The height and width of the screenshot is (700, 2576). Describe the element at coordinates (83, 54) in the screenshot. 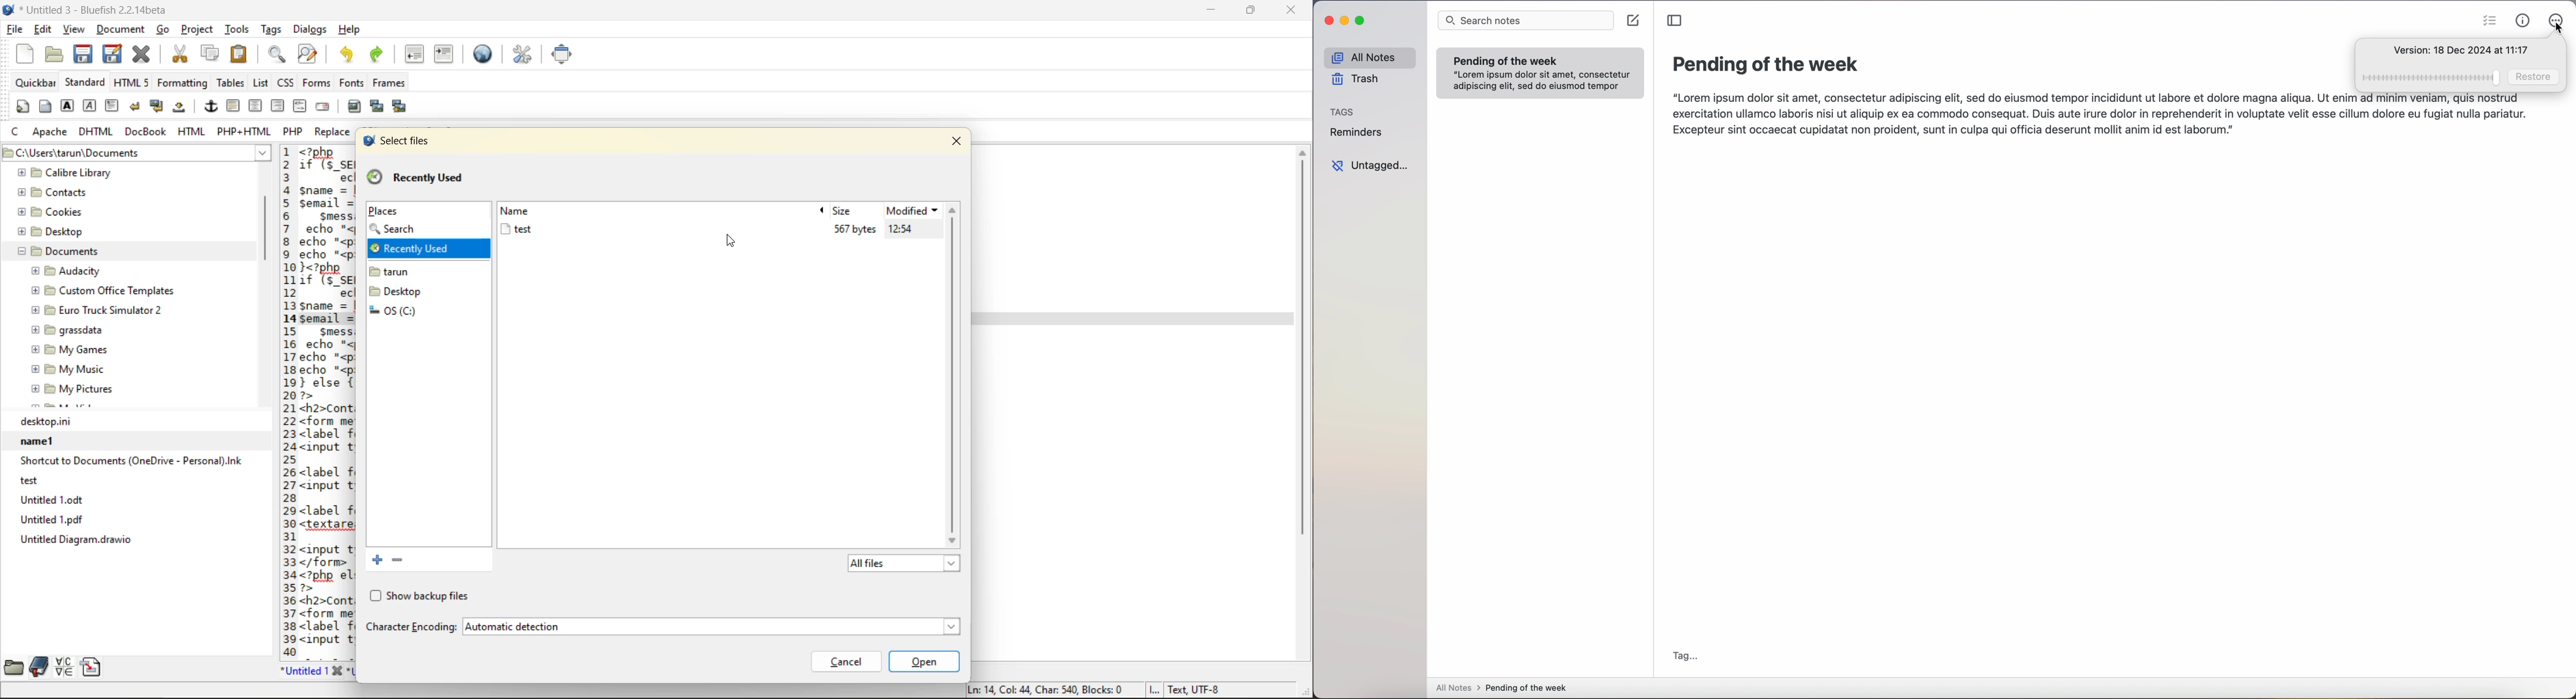

I see `save` at that location.